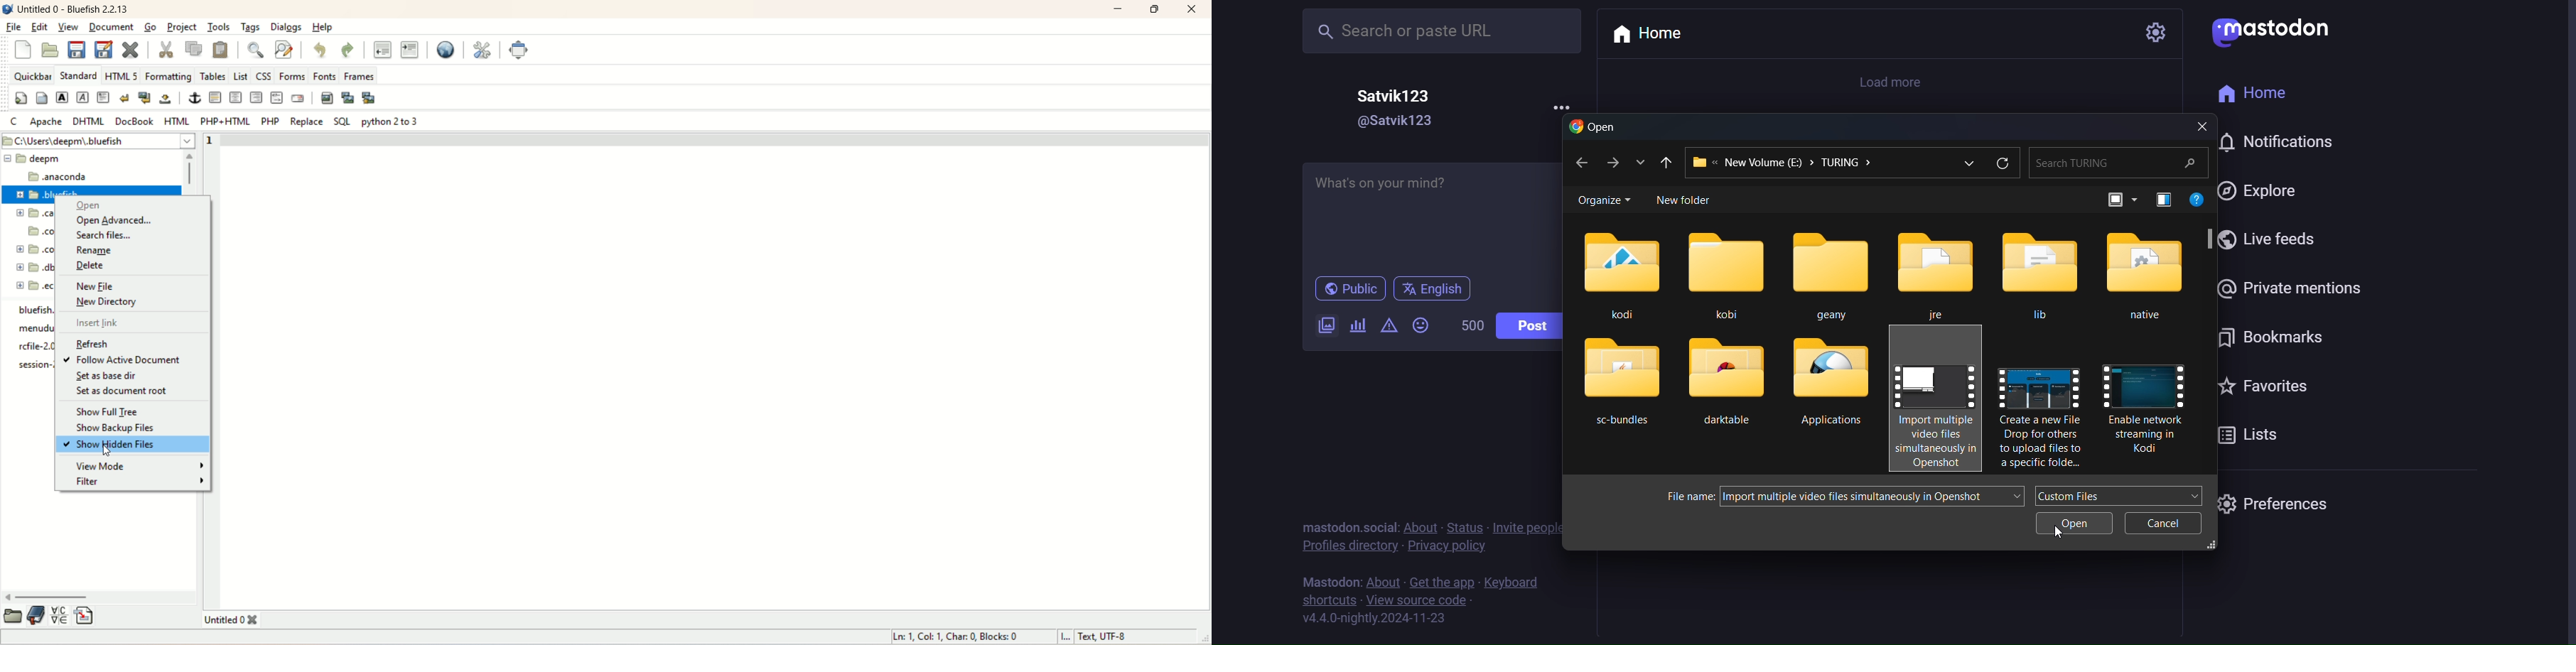 This screenshot has width=2576, height=672. I want to click on file, so click(14, 27).